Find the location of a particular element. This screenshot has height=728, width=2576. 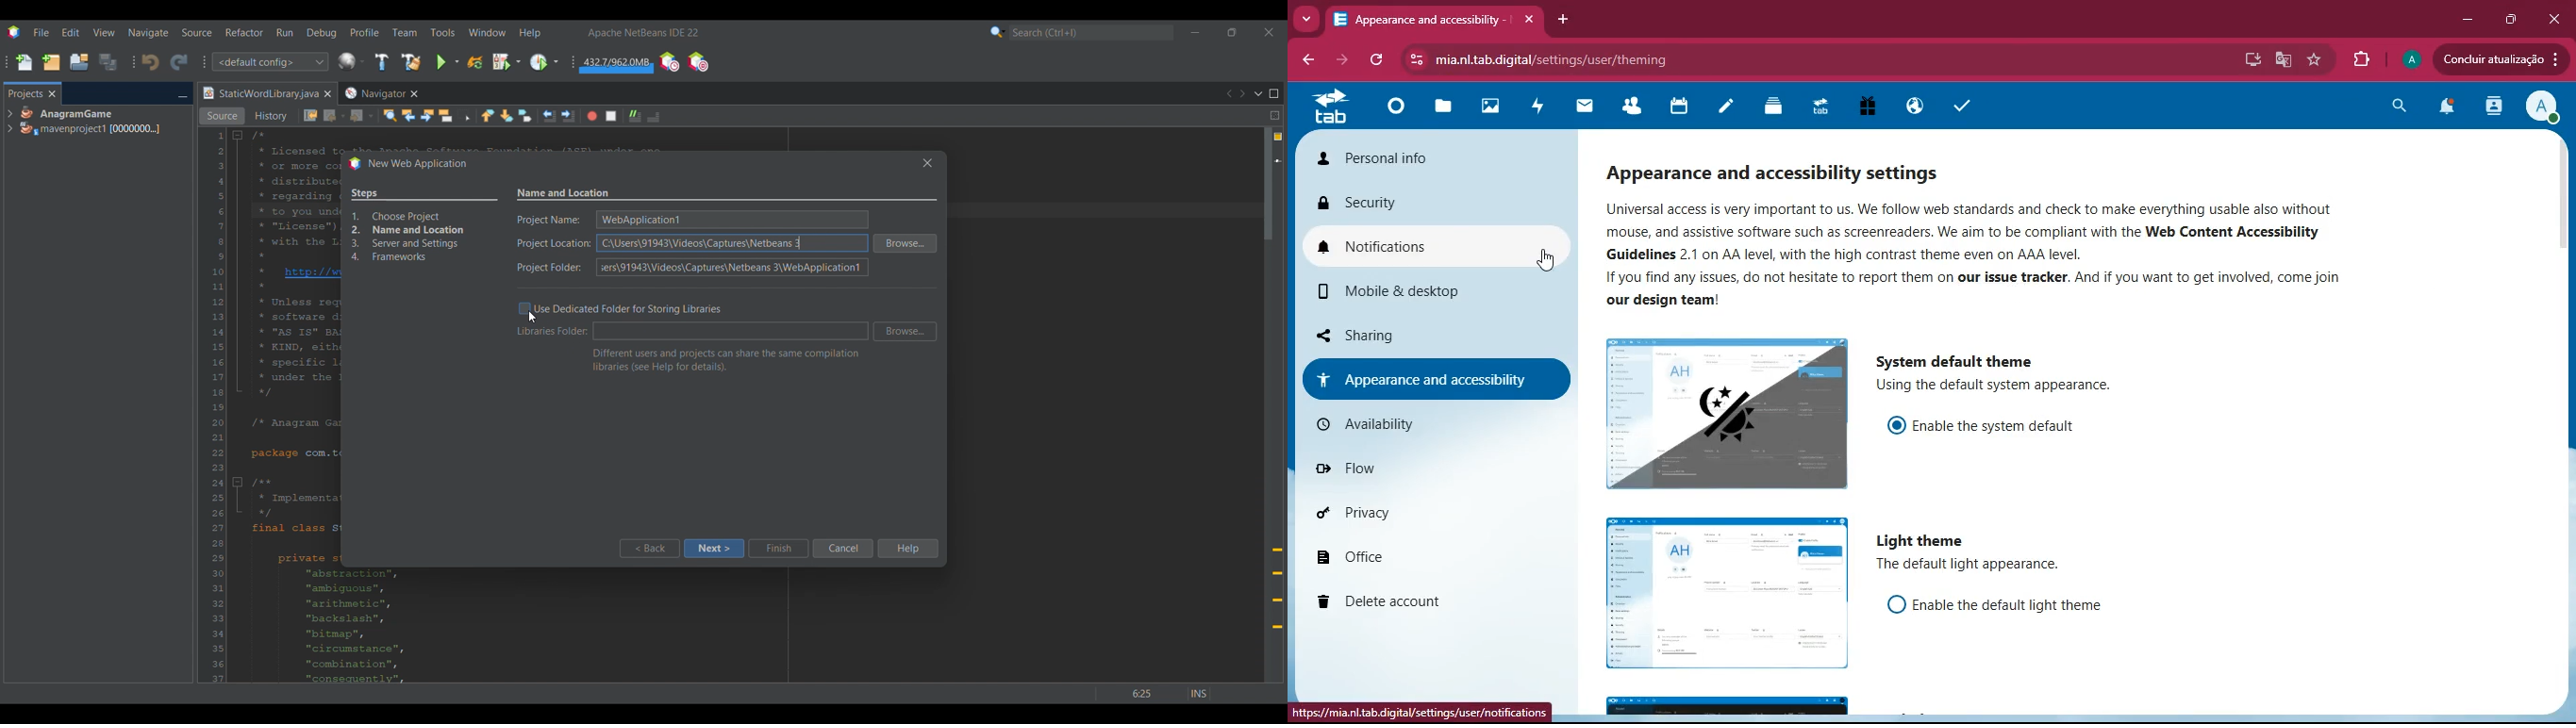

Reload is located at coordinates (475, 62).